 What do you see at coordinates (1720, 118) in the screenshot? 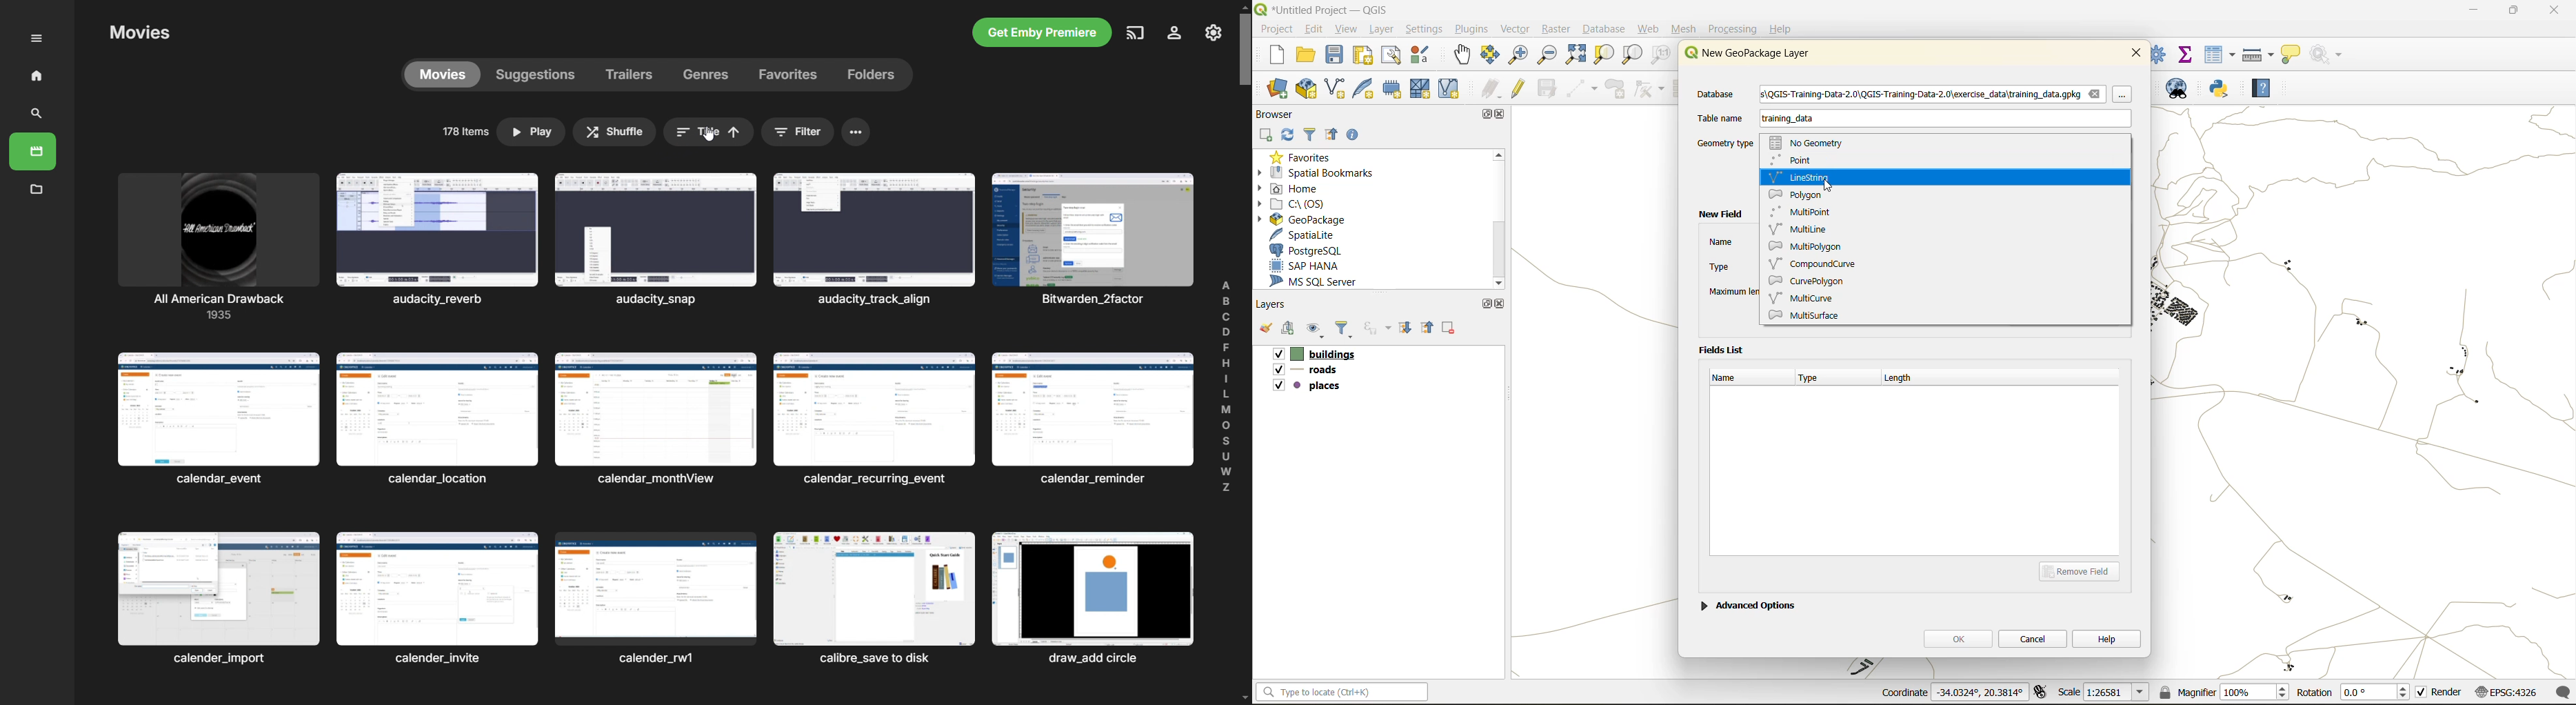
I see `table name` at bounding box center [1720, 118].